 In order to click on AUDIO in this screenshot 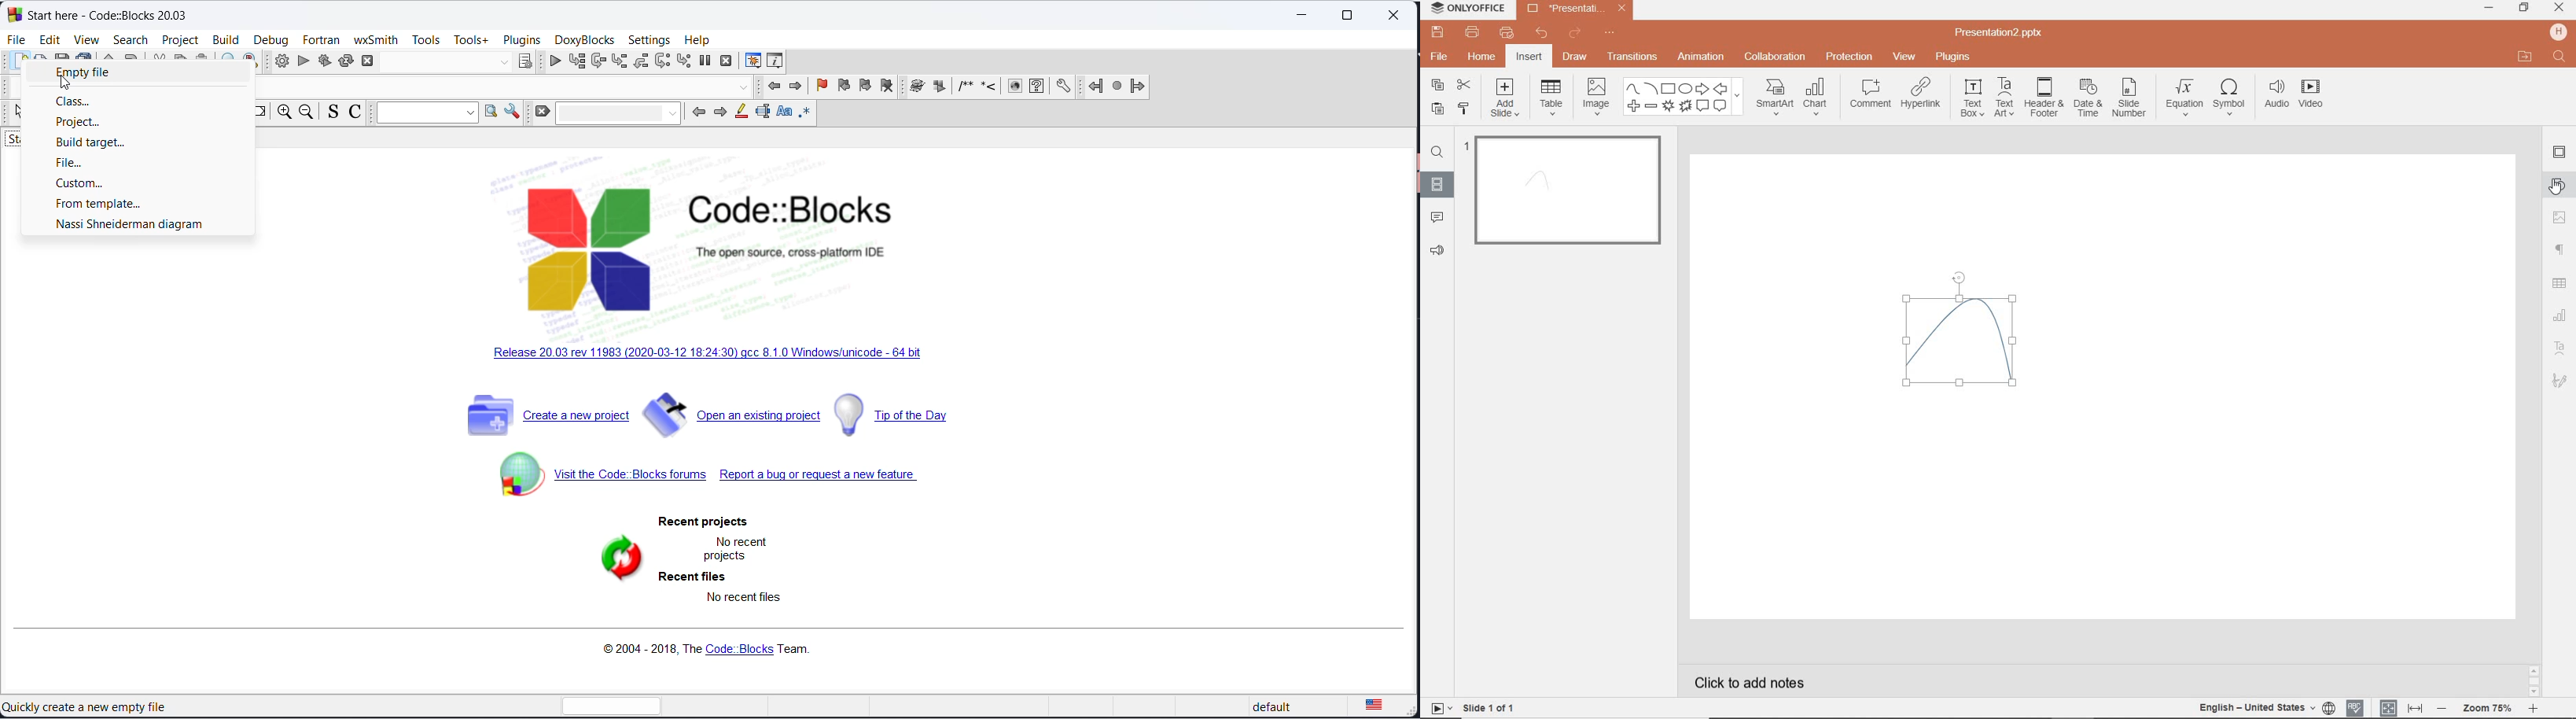, I will do `click(2278, 94)`.